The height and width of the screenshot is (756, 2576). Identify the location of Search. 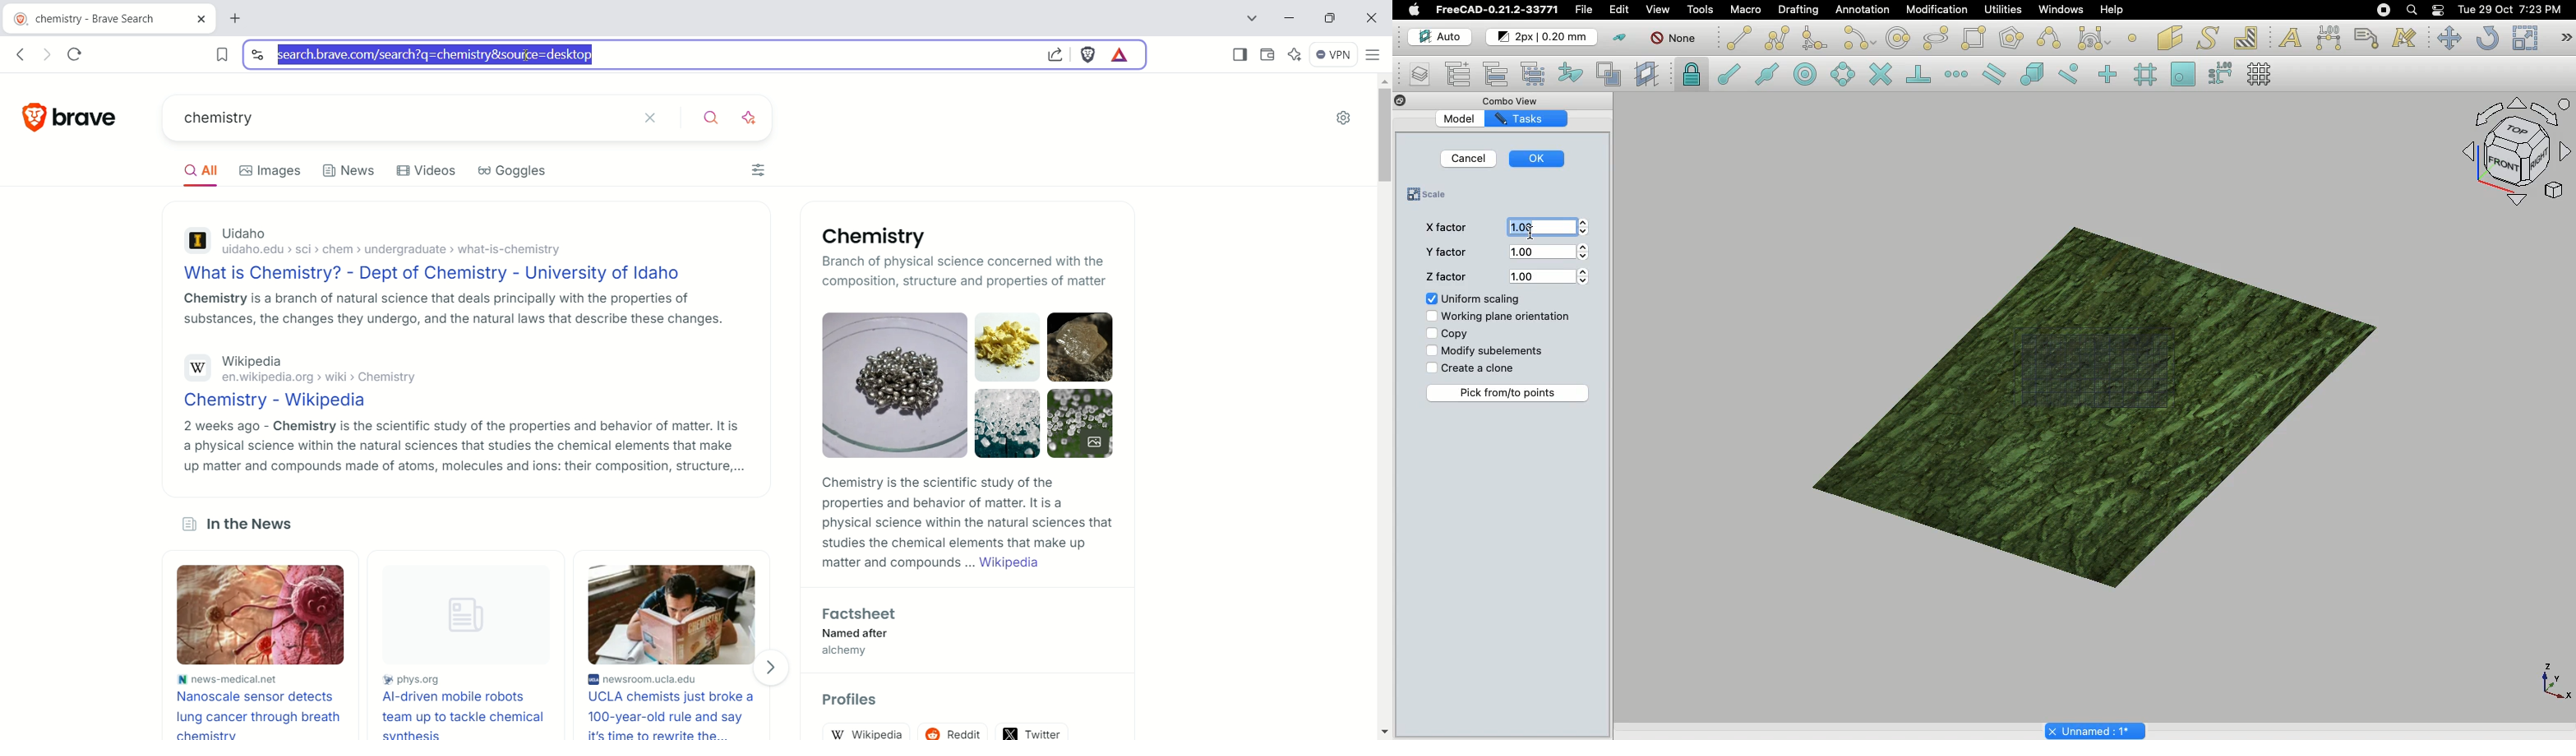
(2411, 10).